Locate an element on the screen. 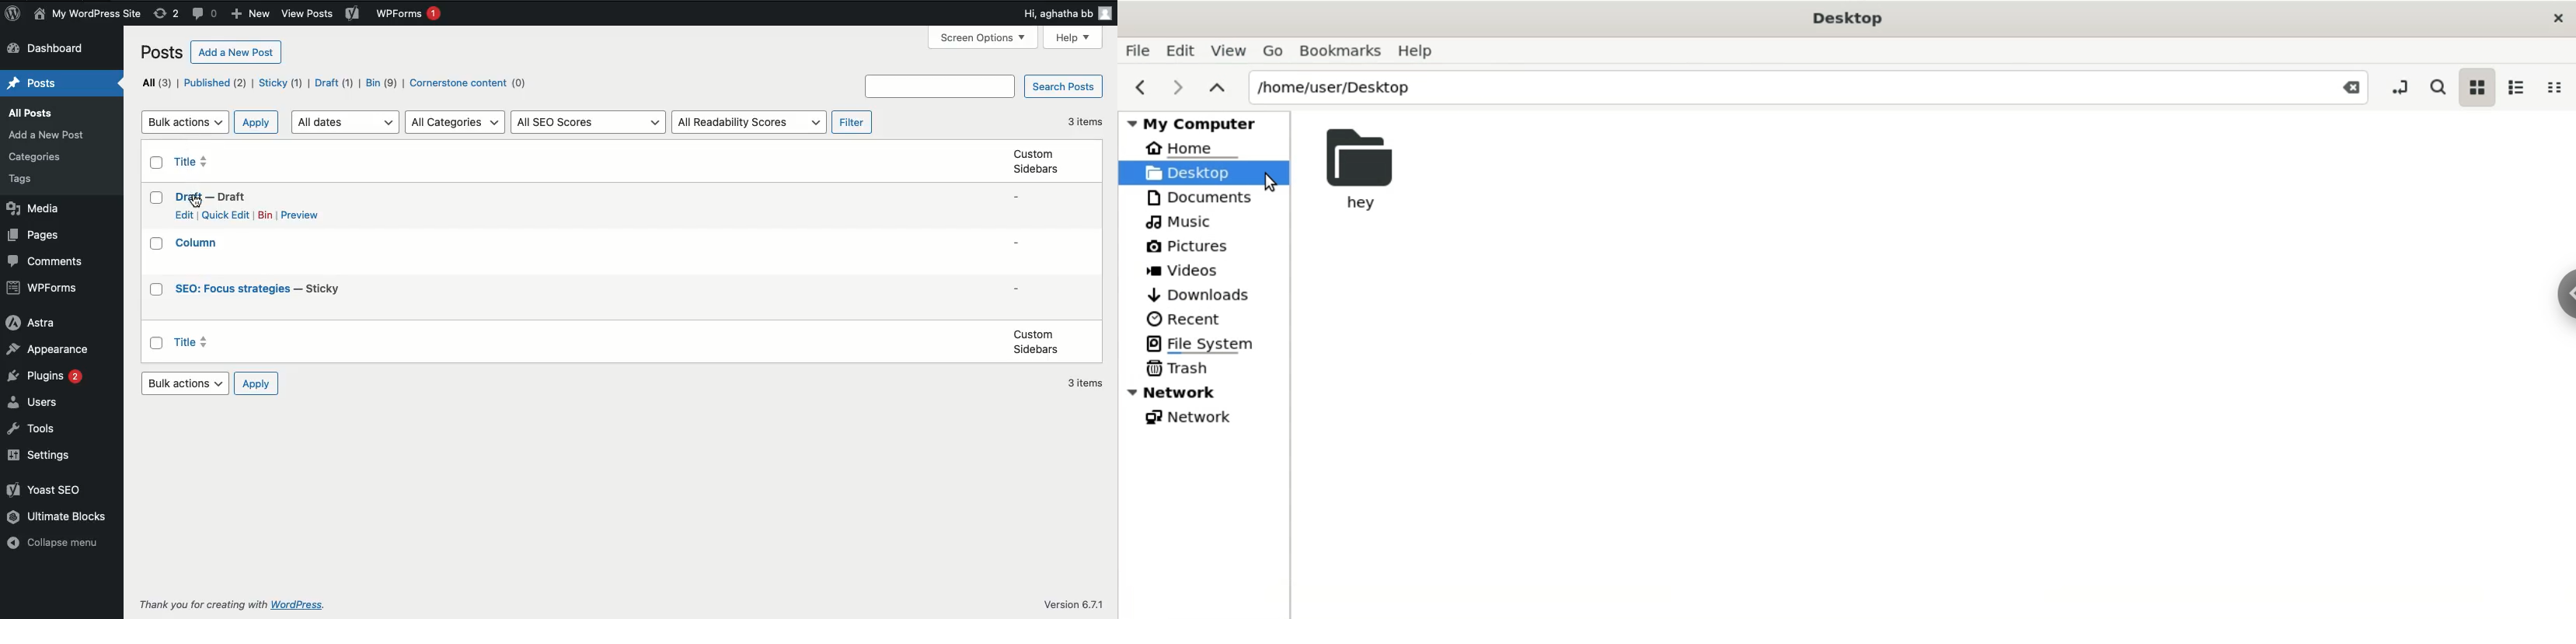 The width and height of the screenshot is (2576, 644). All SEO scores is located at coordinates (589, 123).